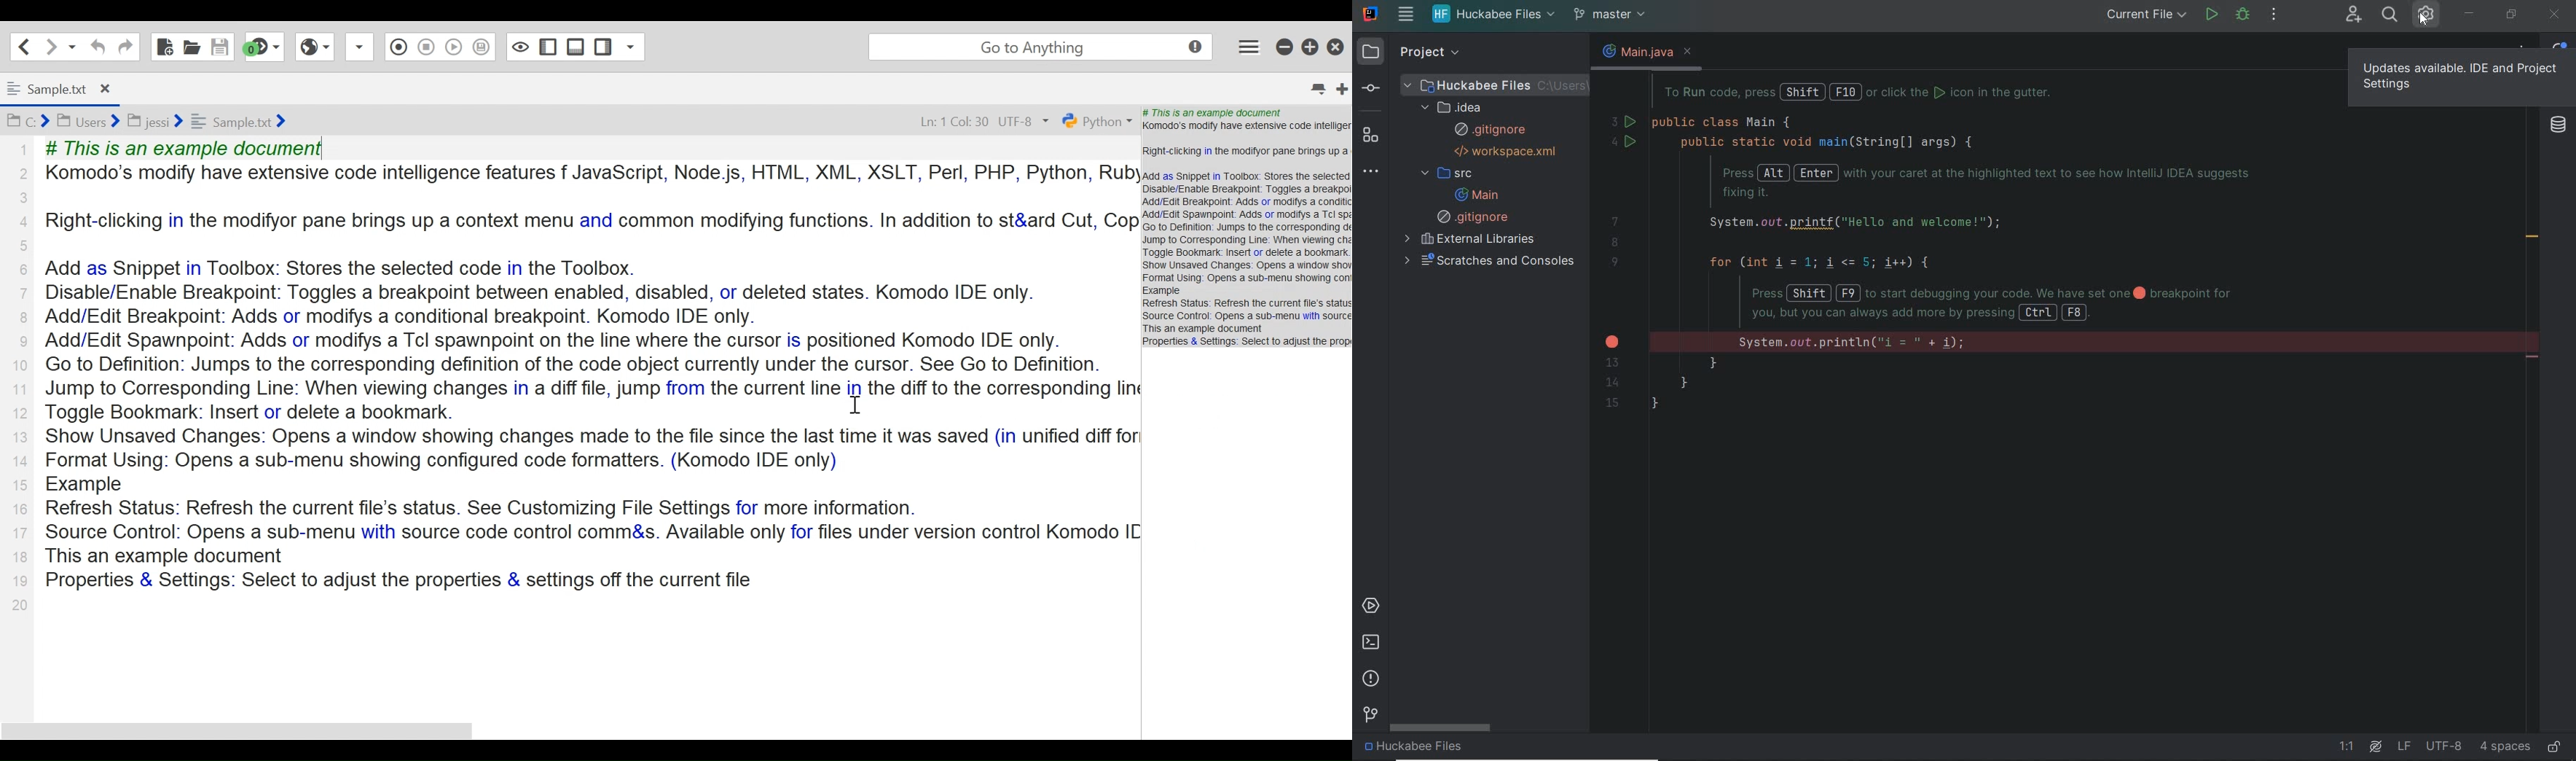 The height and width of the screenshot is (784, 2576). I want to click on Jump to the next syntax checking result, so click(265, 47).